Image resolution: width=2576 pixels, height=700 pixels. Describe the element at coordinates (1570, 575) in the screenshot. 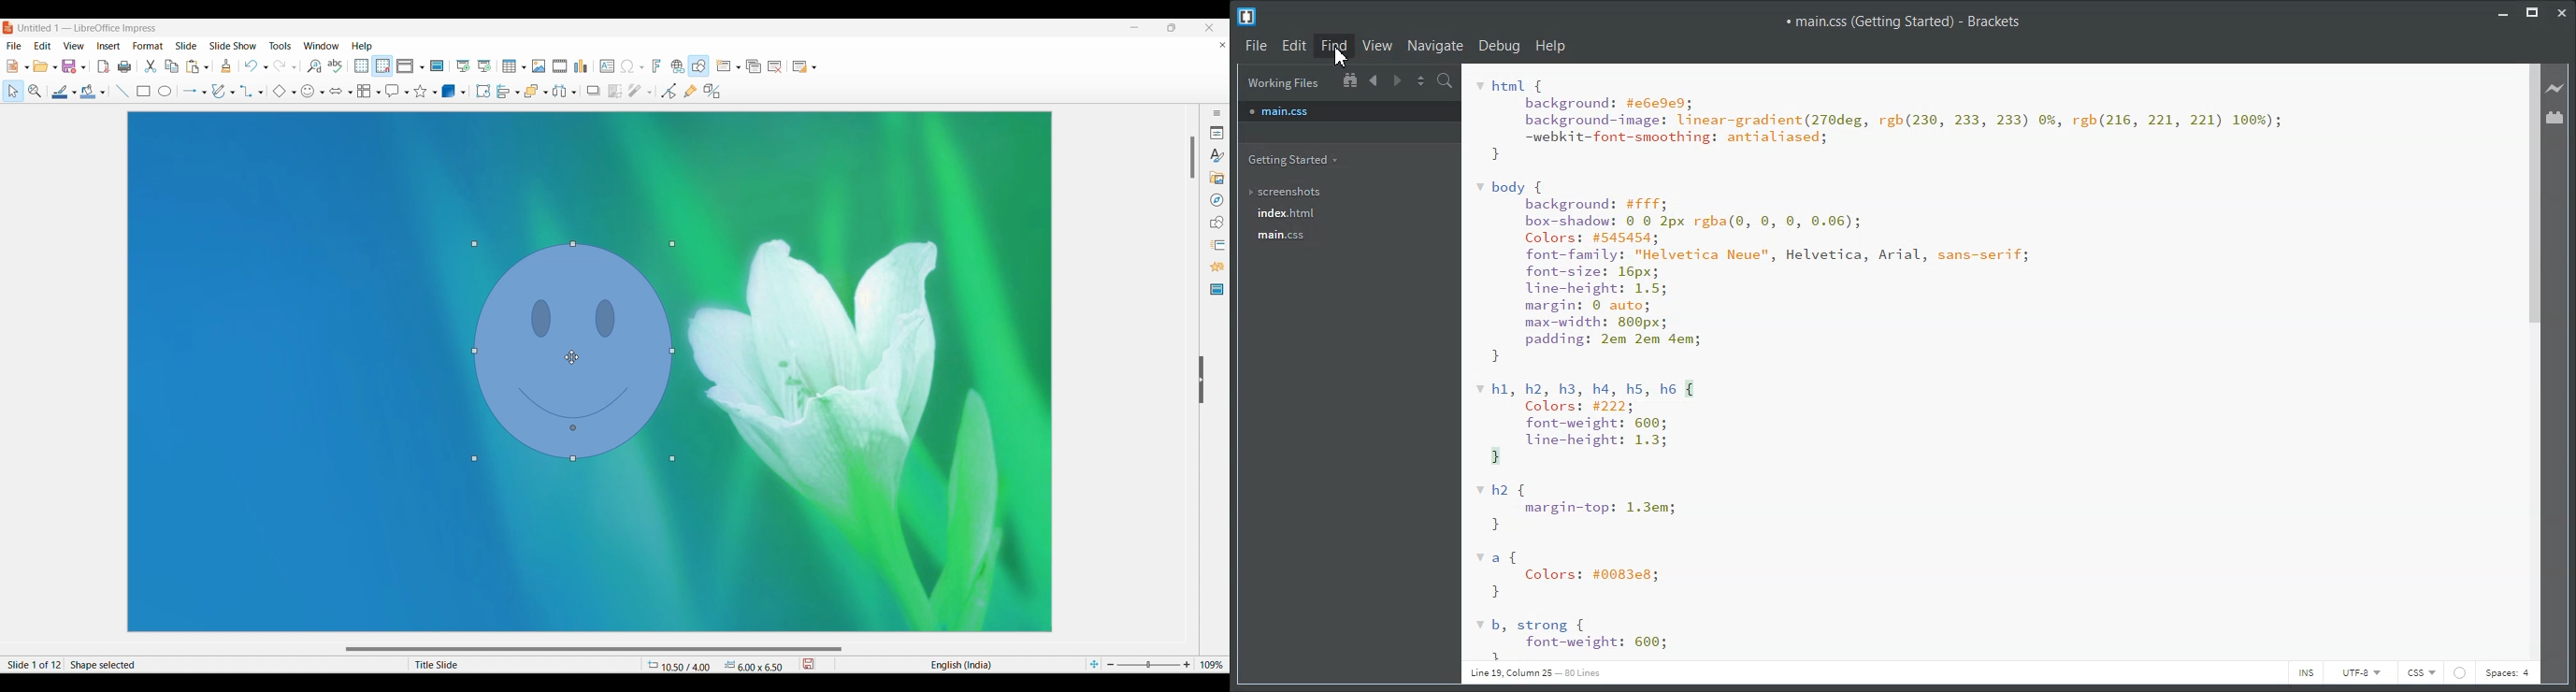

I see `a{
Colors: #00838;
}` at that location.